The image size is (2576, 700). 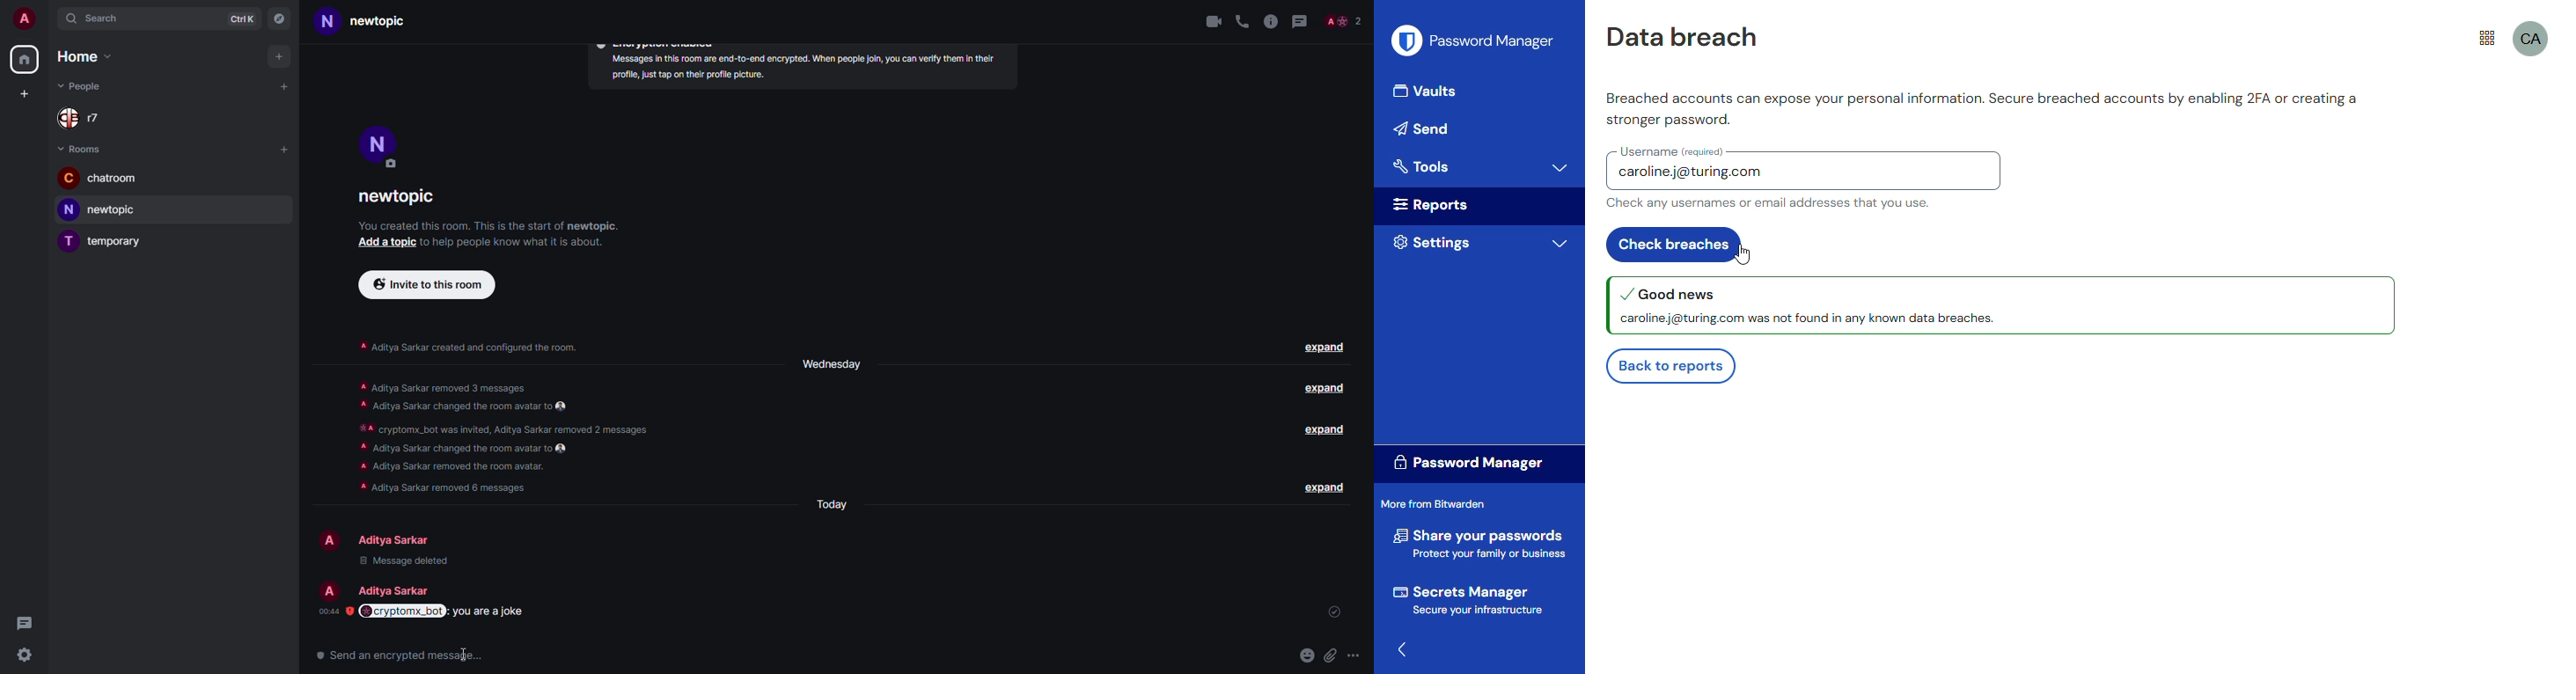 What do you see at coordinates (1561, 167) in the screenshot?
I see `toggle expand` at bounding box center [1561, 167].